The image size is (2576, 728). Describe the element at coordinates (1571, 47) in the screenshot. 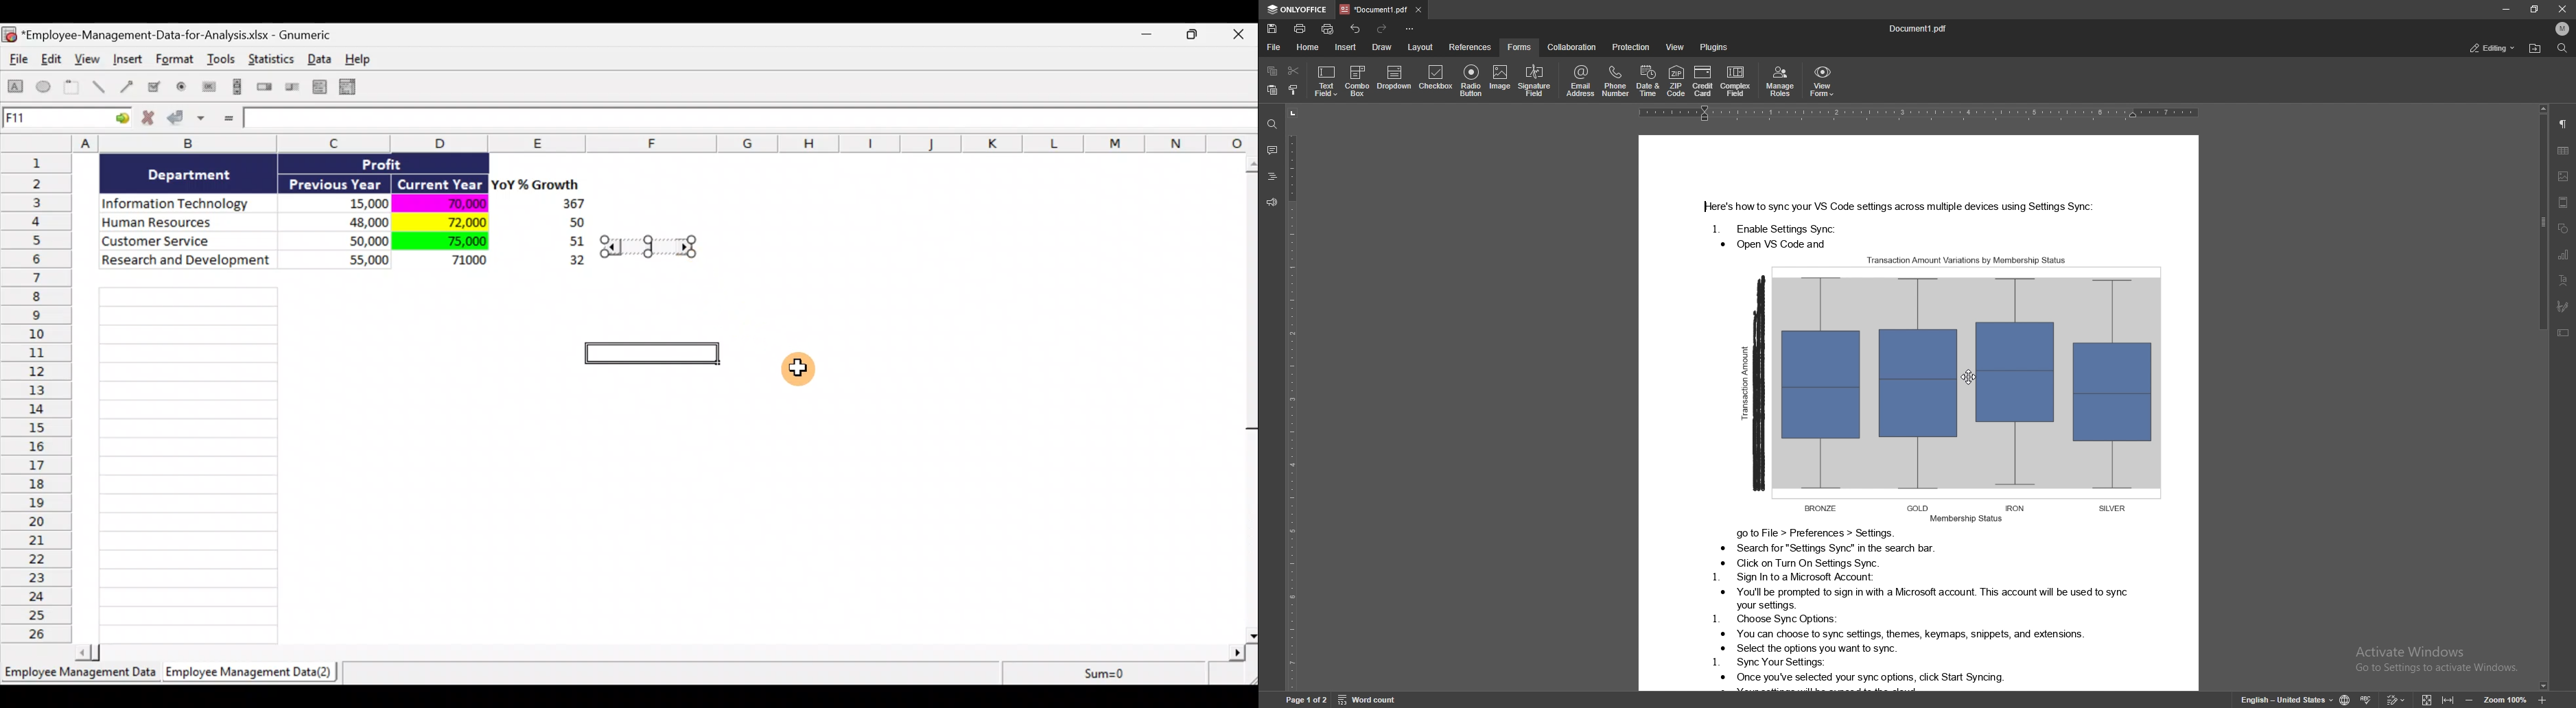

I see `collaboration` at that location.